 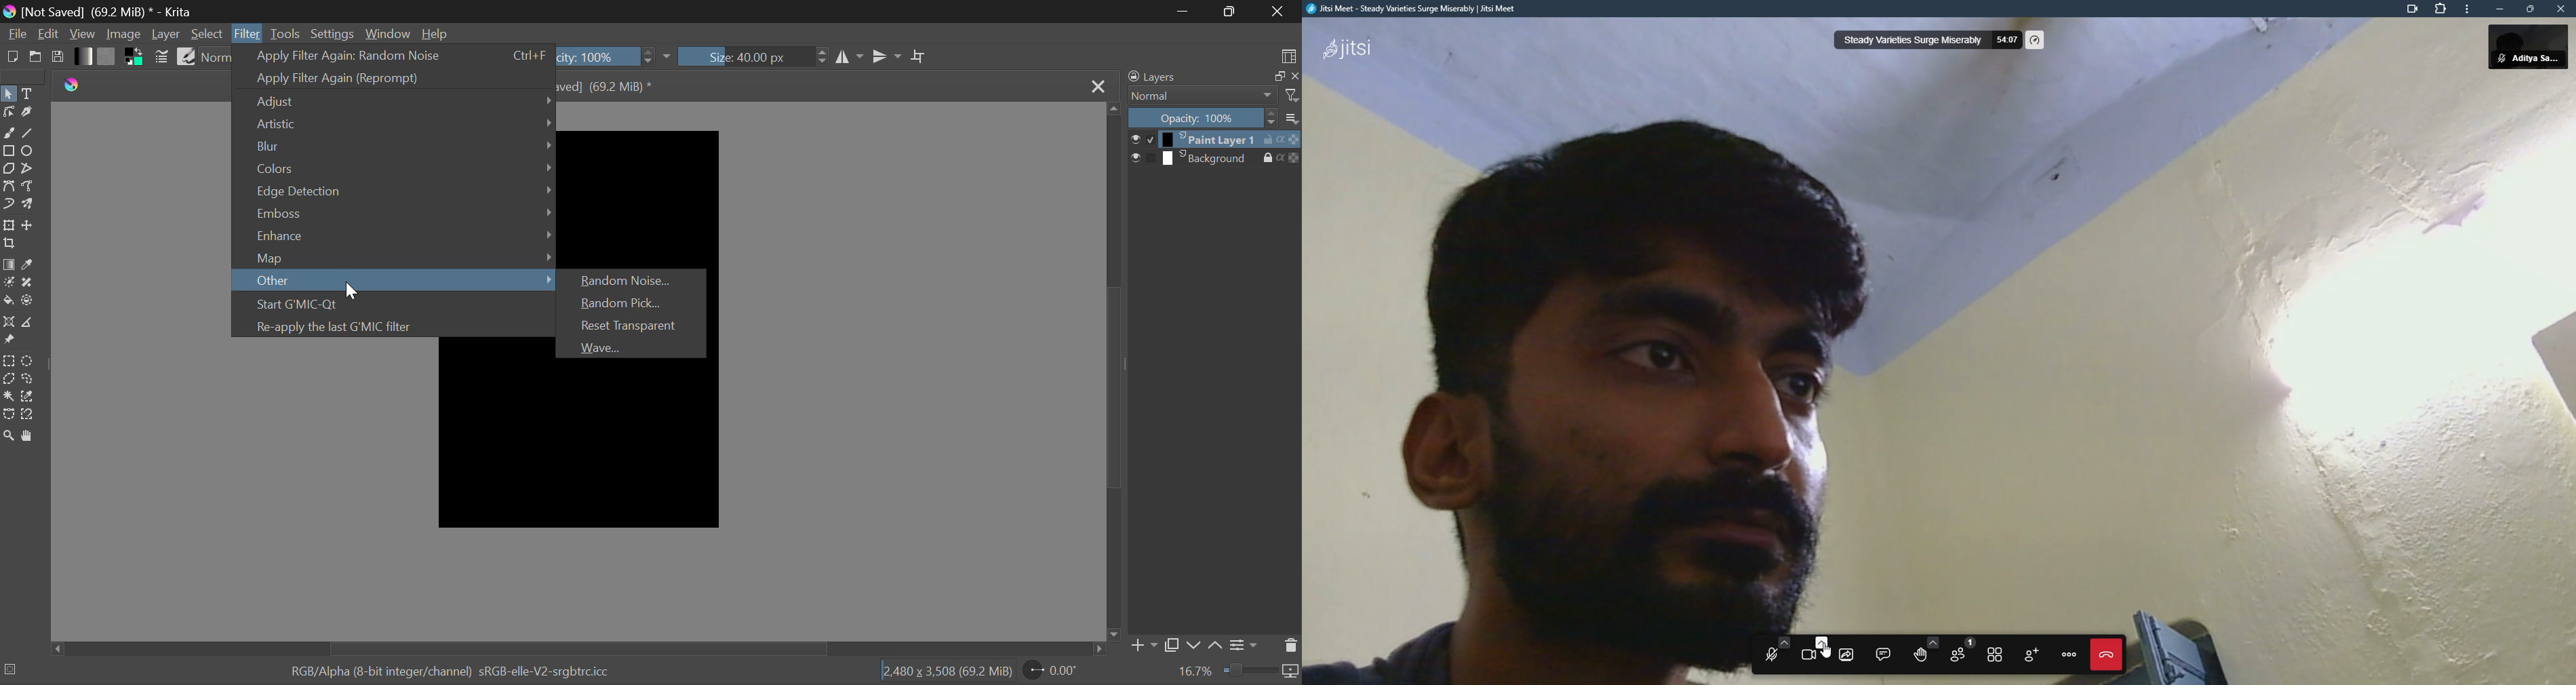 What do you see at coordinates (1281, 139) in the screenshot?
I see `alpha` at bounding box center [1281, 139].